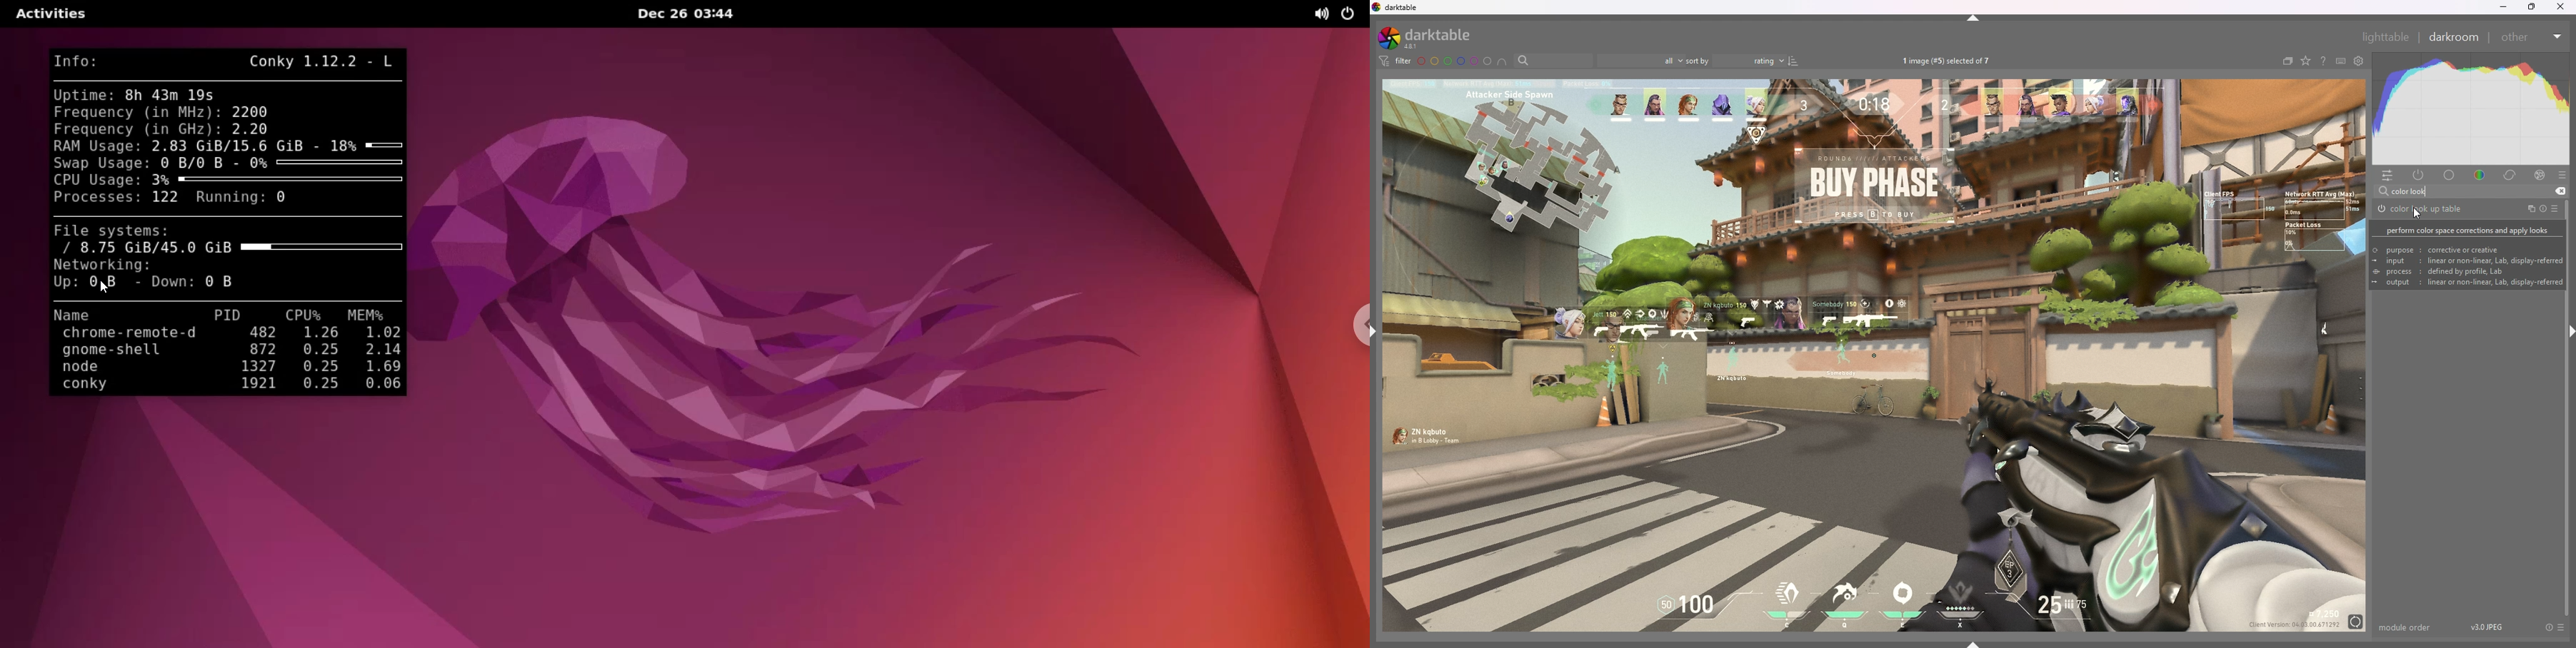 The height and width of the screenshot is (672, 2576). I want to click on presets, so click(2561, 627).